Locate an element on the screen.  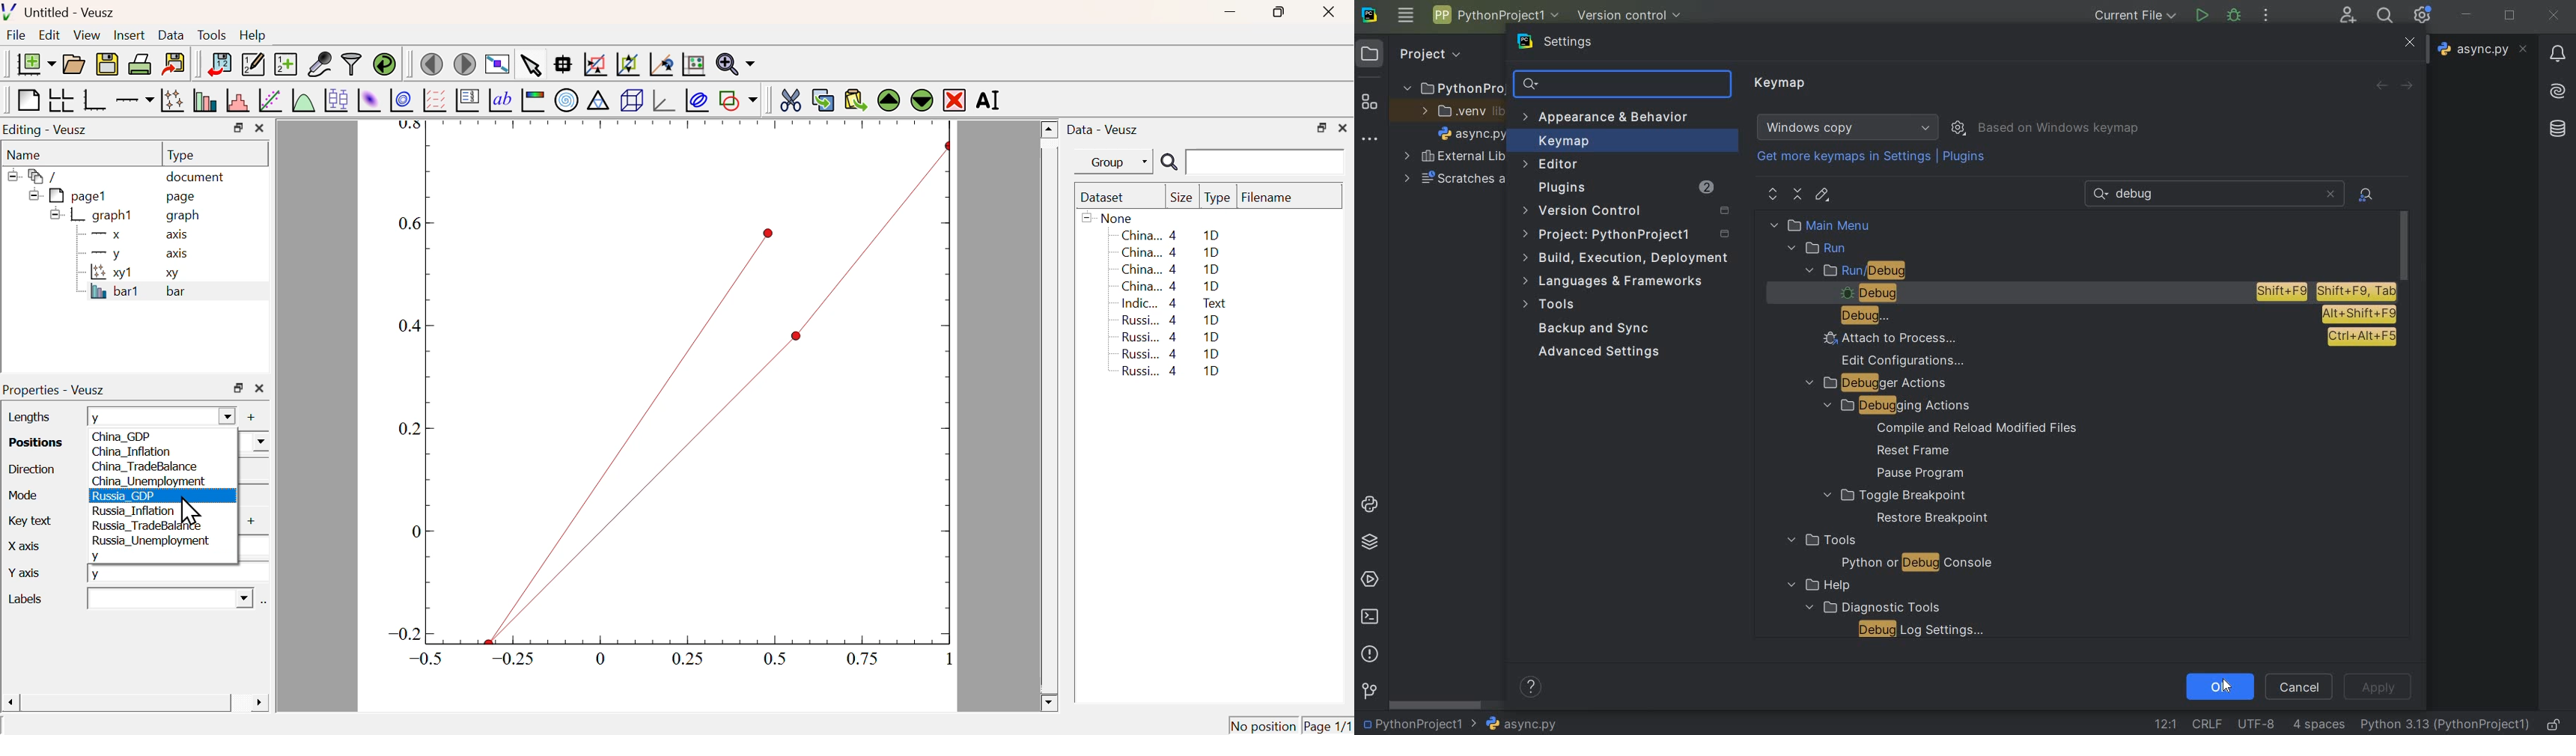
Search Input is located at coordinates (1266, 161).